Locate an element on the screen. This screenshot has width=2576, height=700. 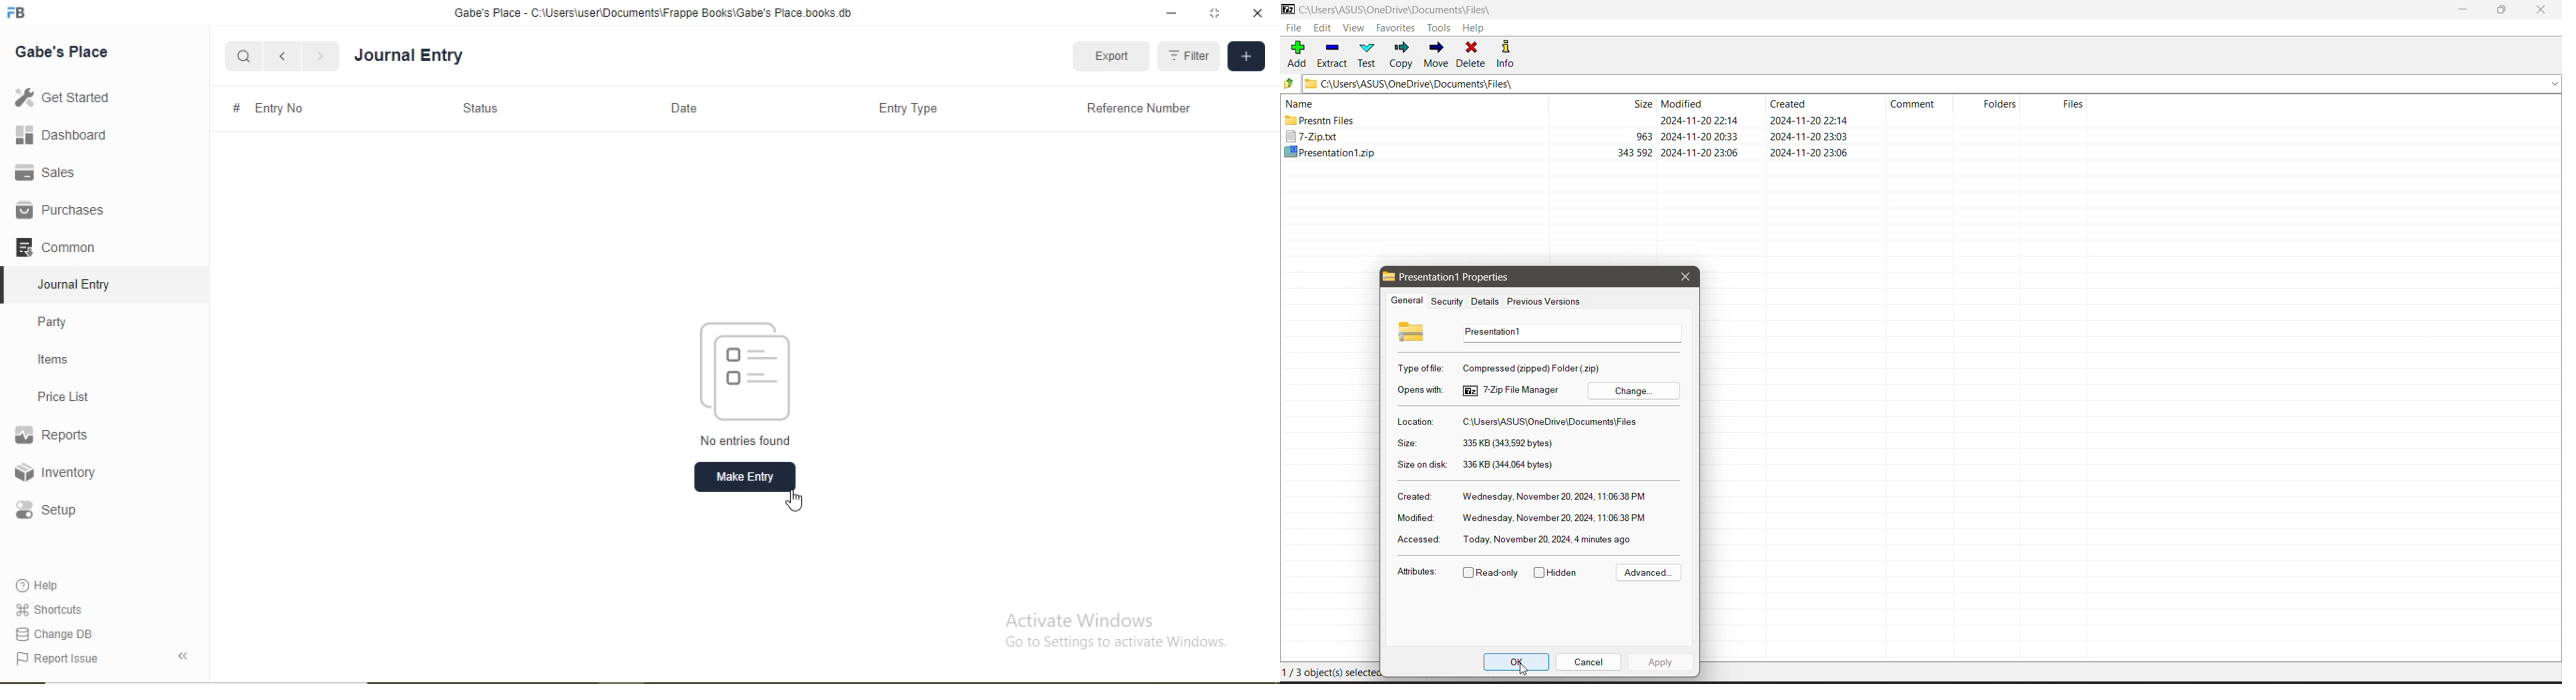
Price List is located at coordinates (62, 397).